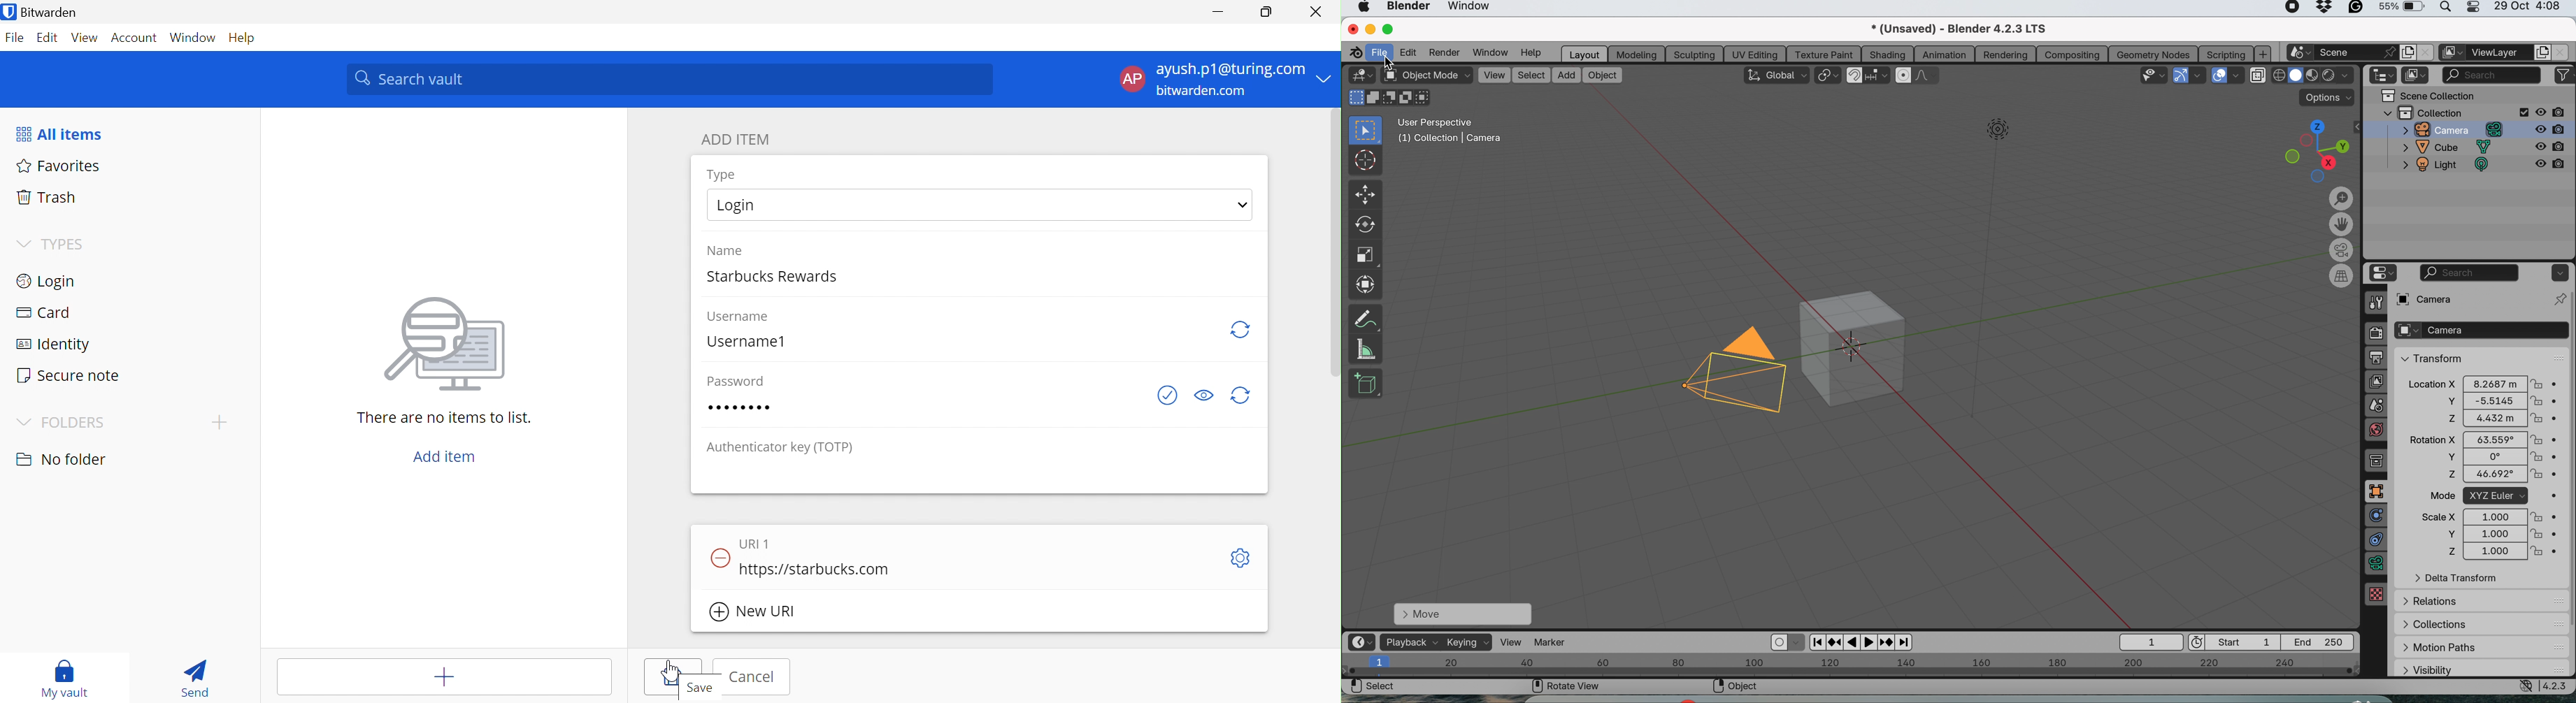  I want to click on dropbox, so click(2325, 9).